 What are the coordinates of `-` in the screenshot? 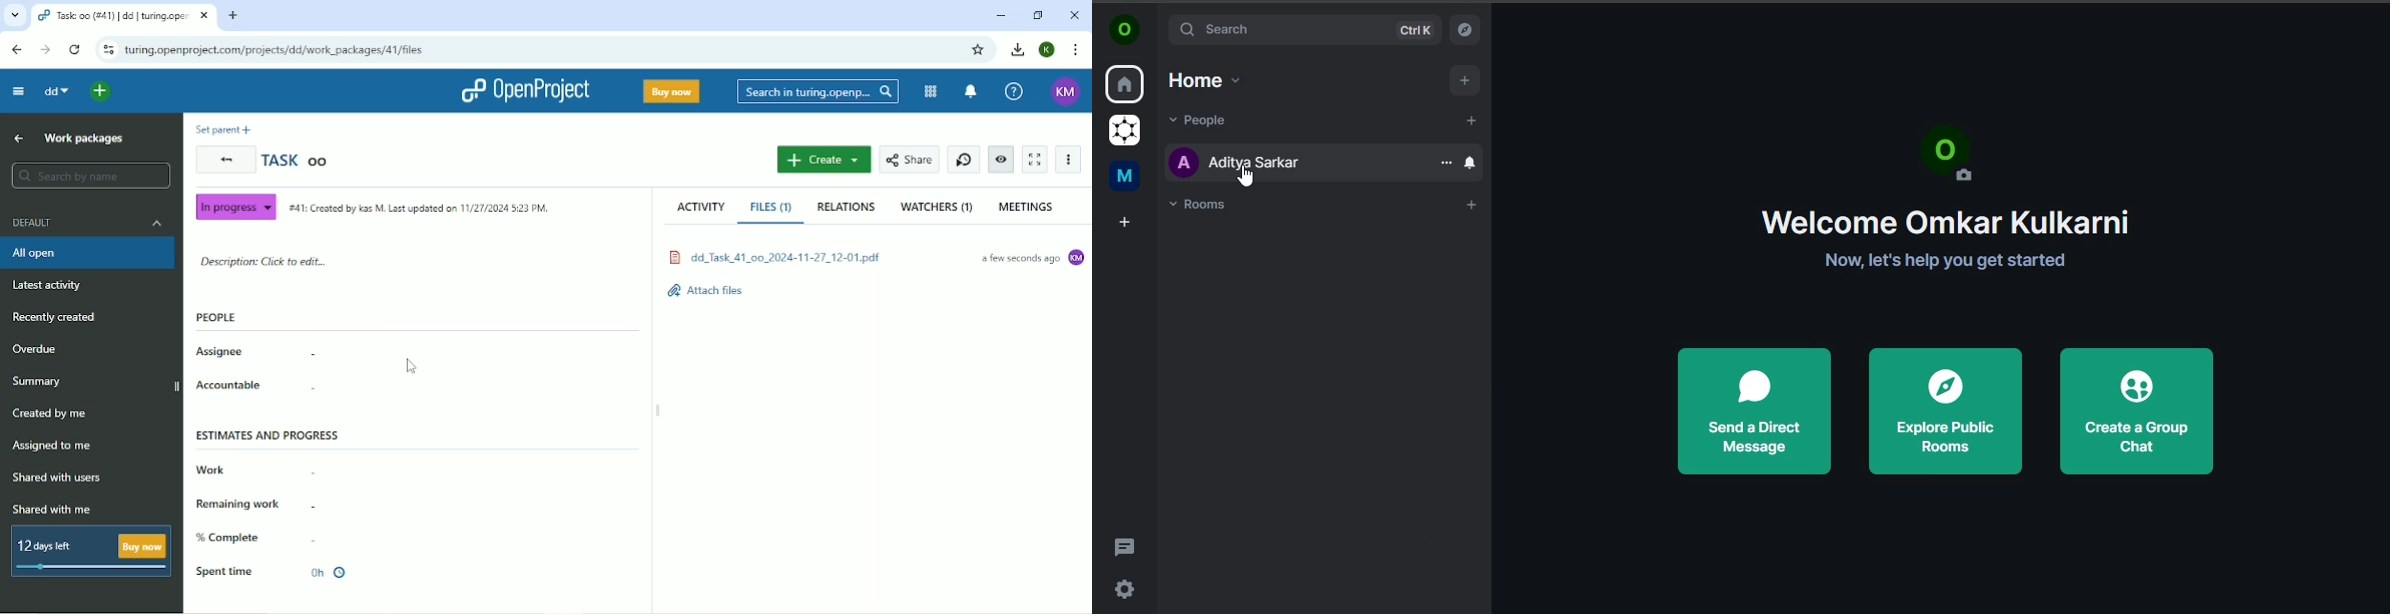 It's located at (318, 469).